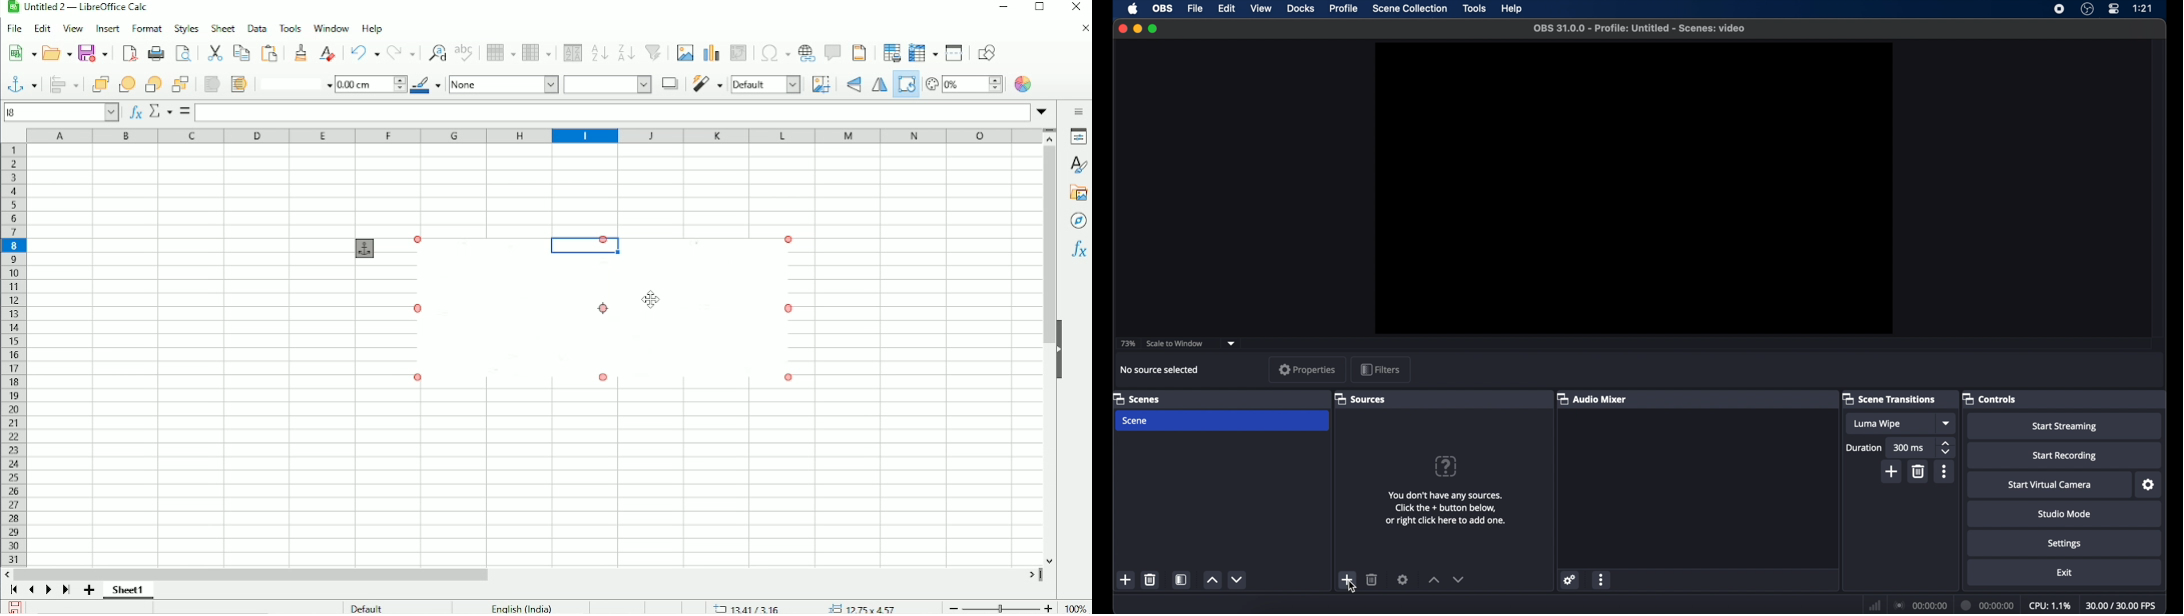  What do you see at coordinates (1992, 399) in the screenshot?
I see `controls` at bounding box center [1992, 399].